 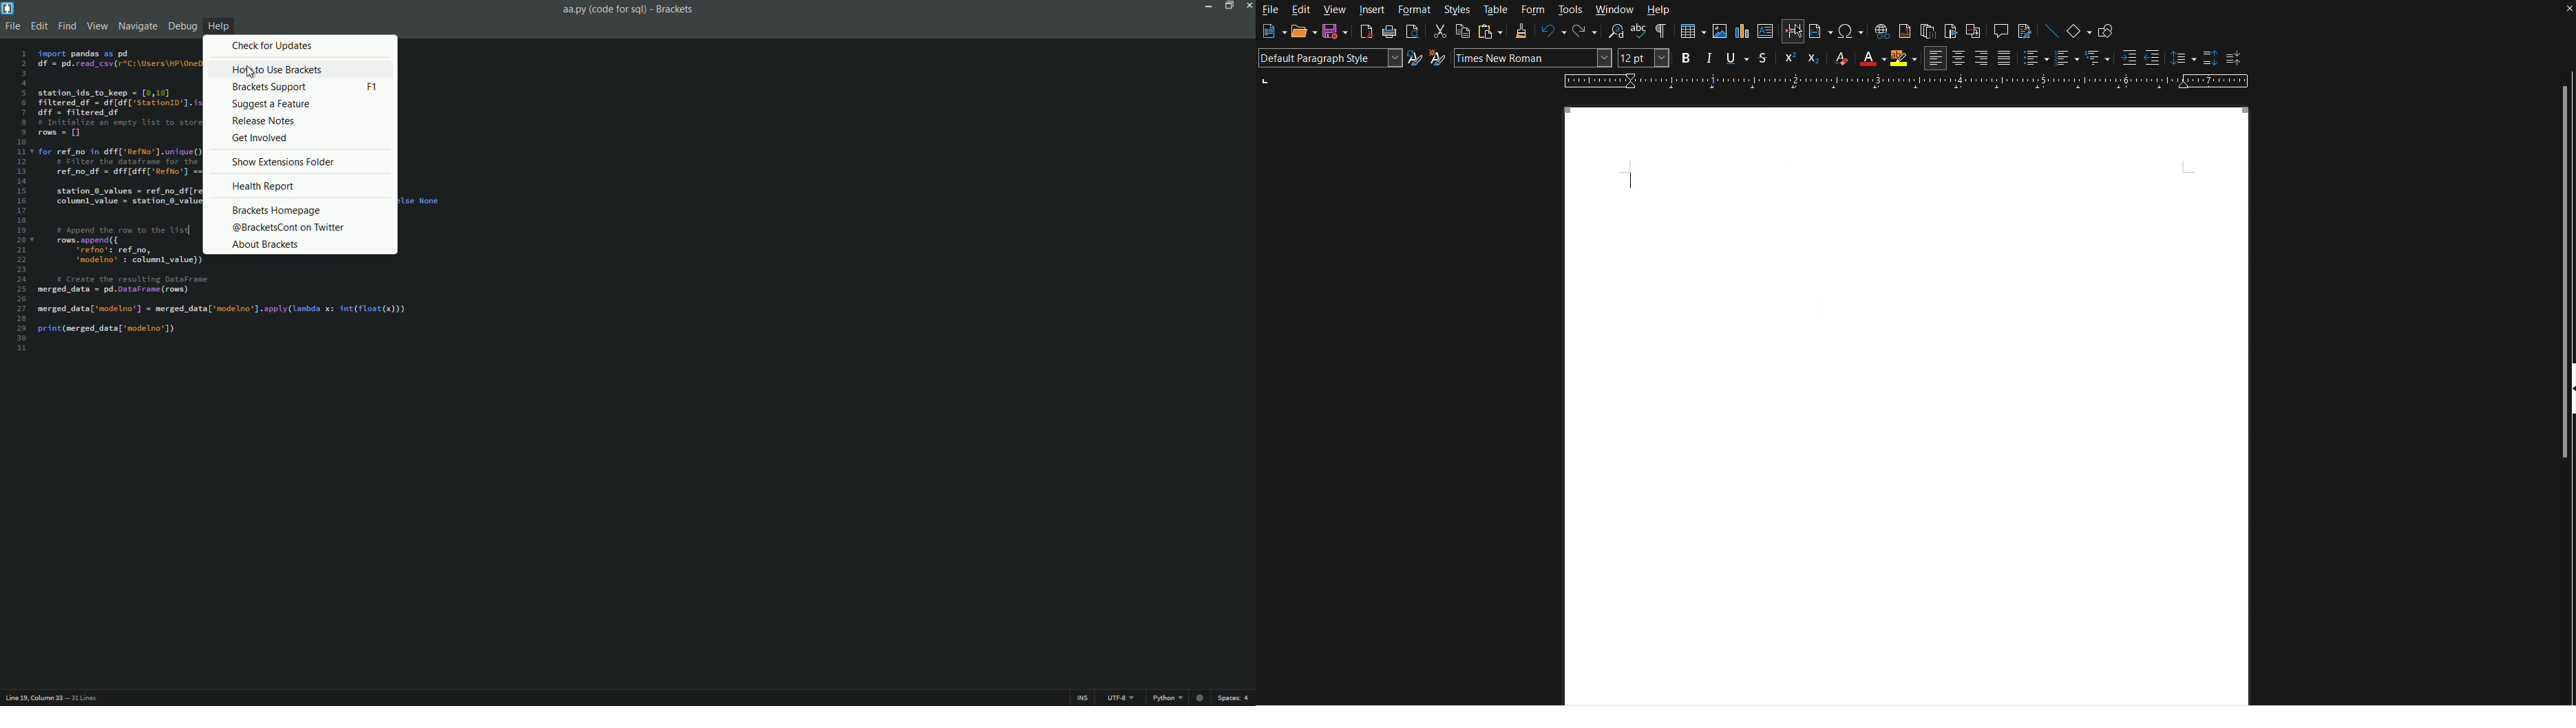 What do you see at coordinates (1570, 10) in the screenshot?
I see `Tools` at bounding box center [1570, 10].